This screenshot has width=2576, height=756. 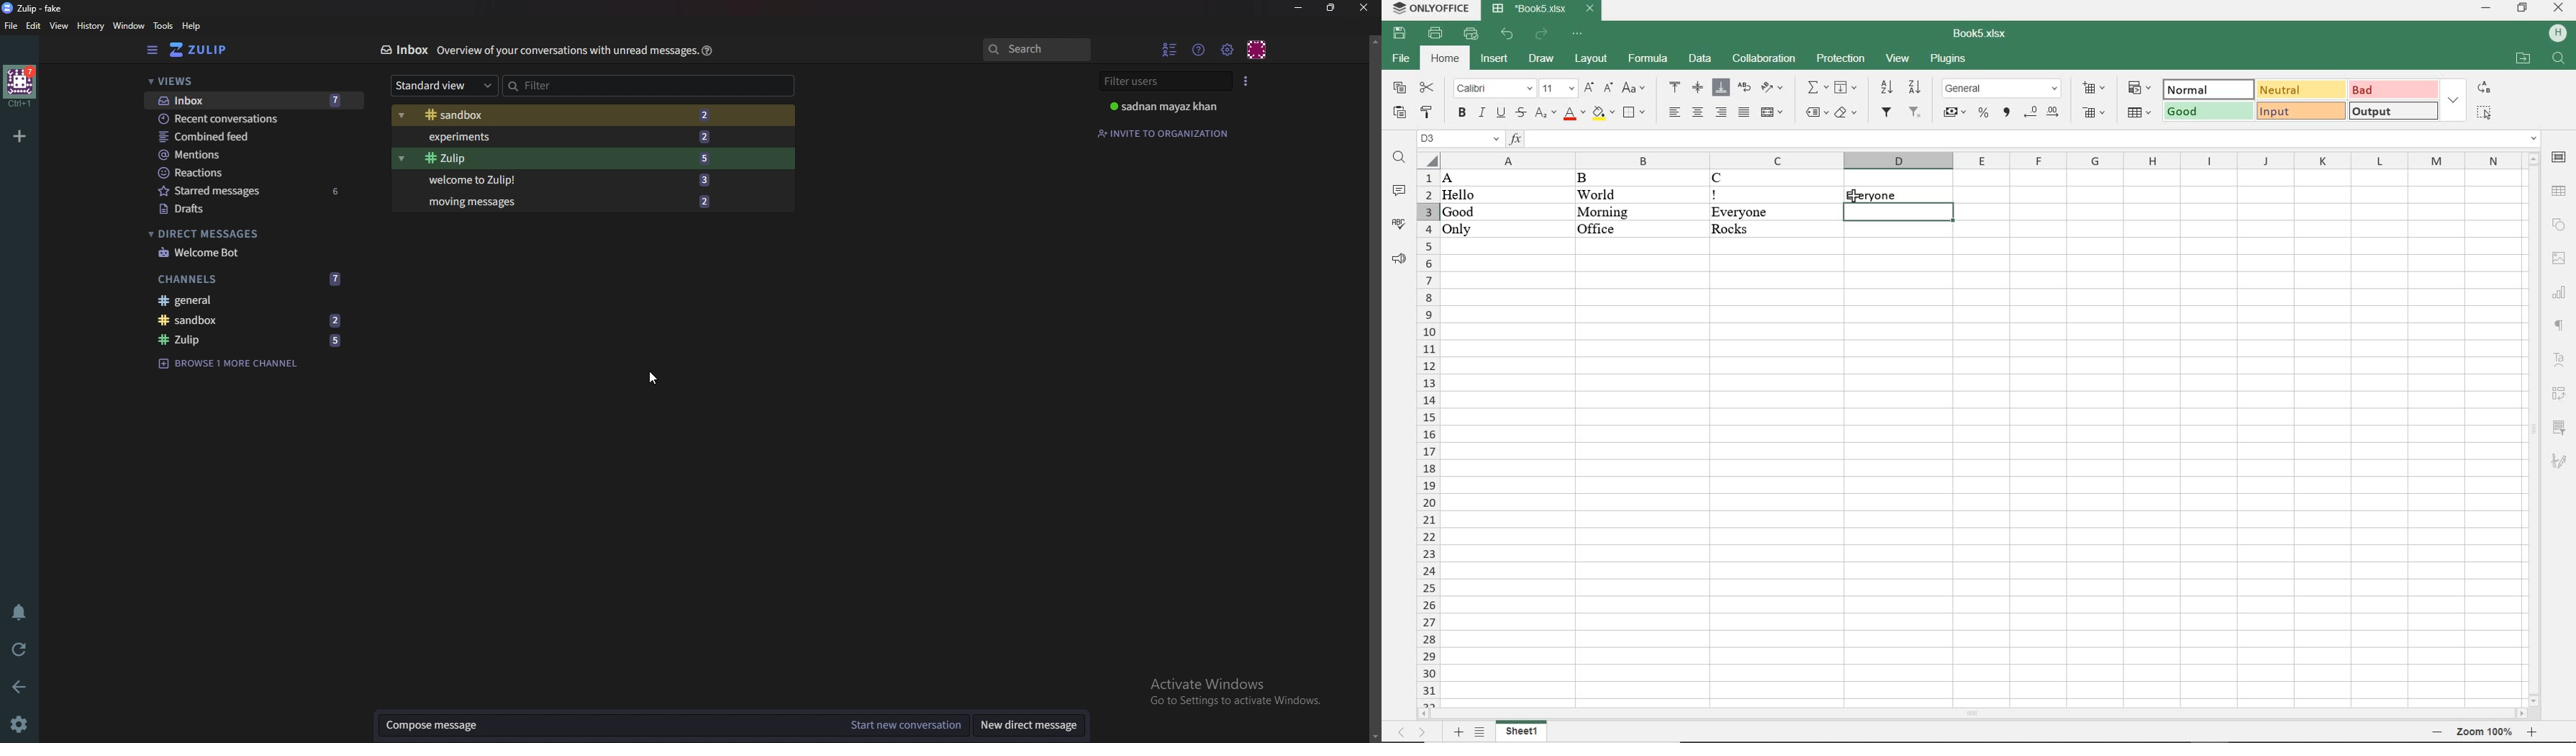 I want to click on decrement font size, so click(x=1608, y=90).